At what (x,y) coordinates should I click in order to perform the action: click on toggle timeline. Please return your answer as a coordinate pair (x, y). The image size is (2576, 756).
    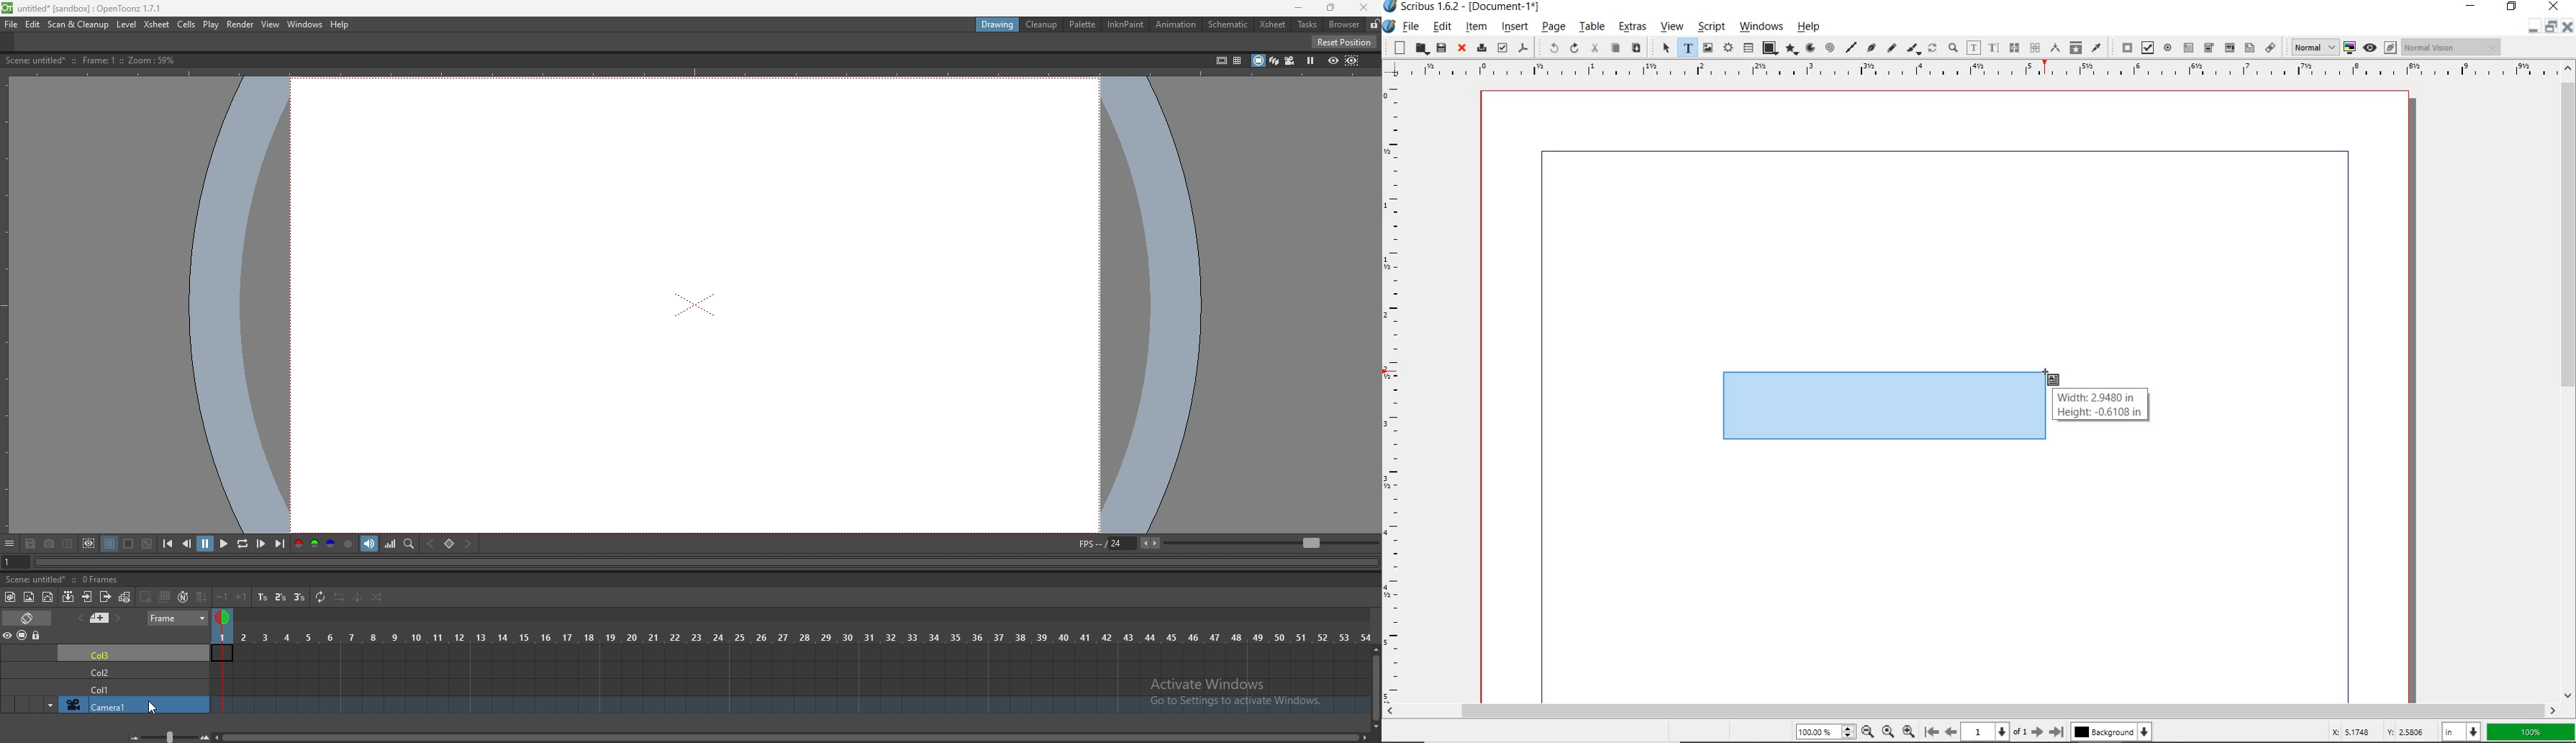
    Looking at the image, I should click on (27, 617).